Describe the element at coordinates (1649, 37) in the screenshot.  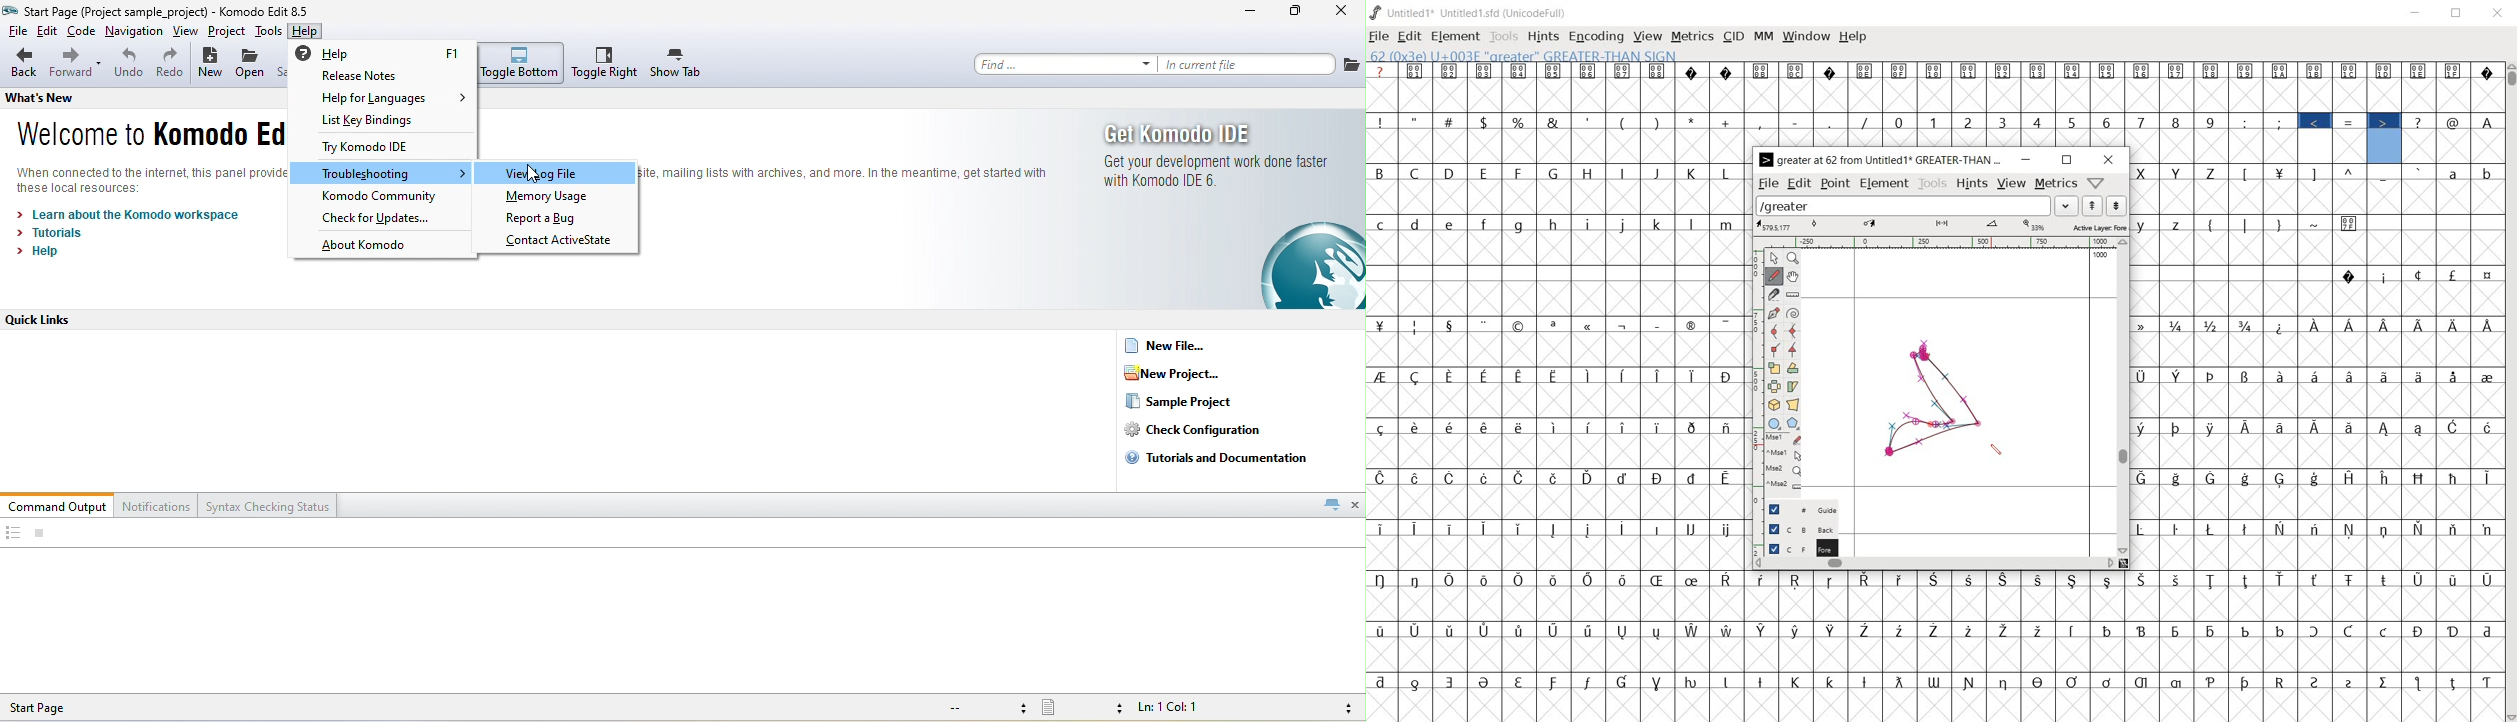
I see `view` at that location.